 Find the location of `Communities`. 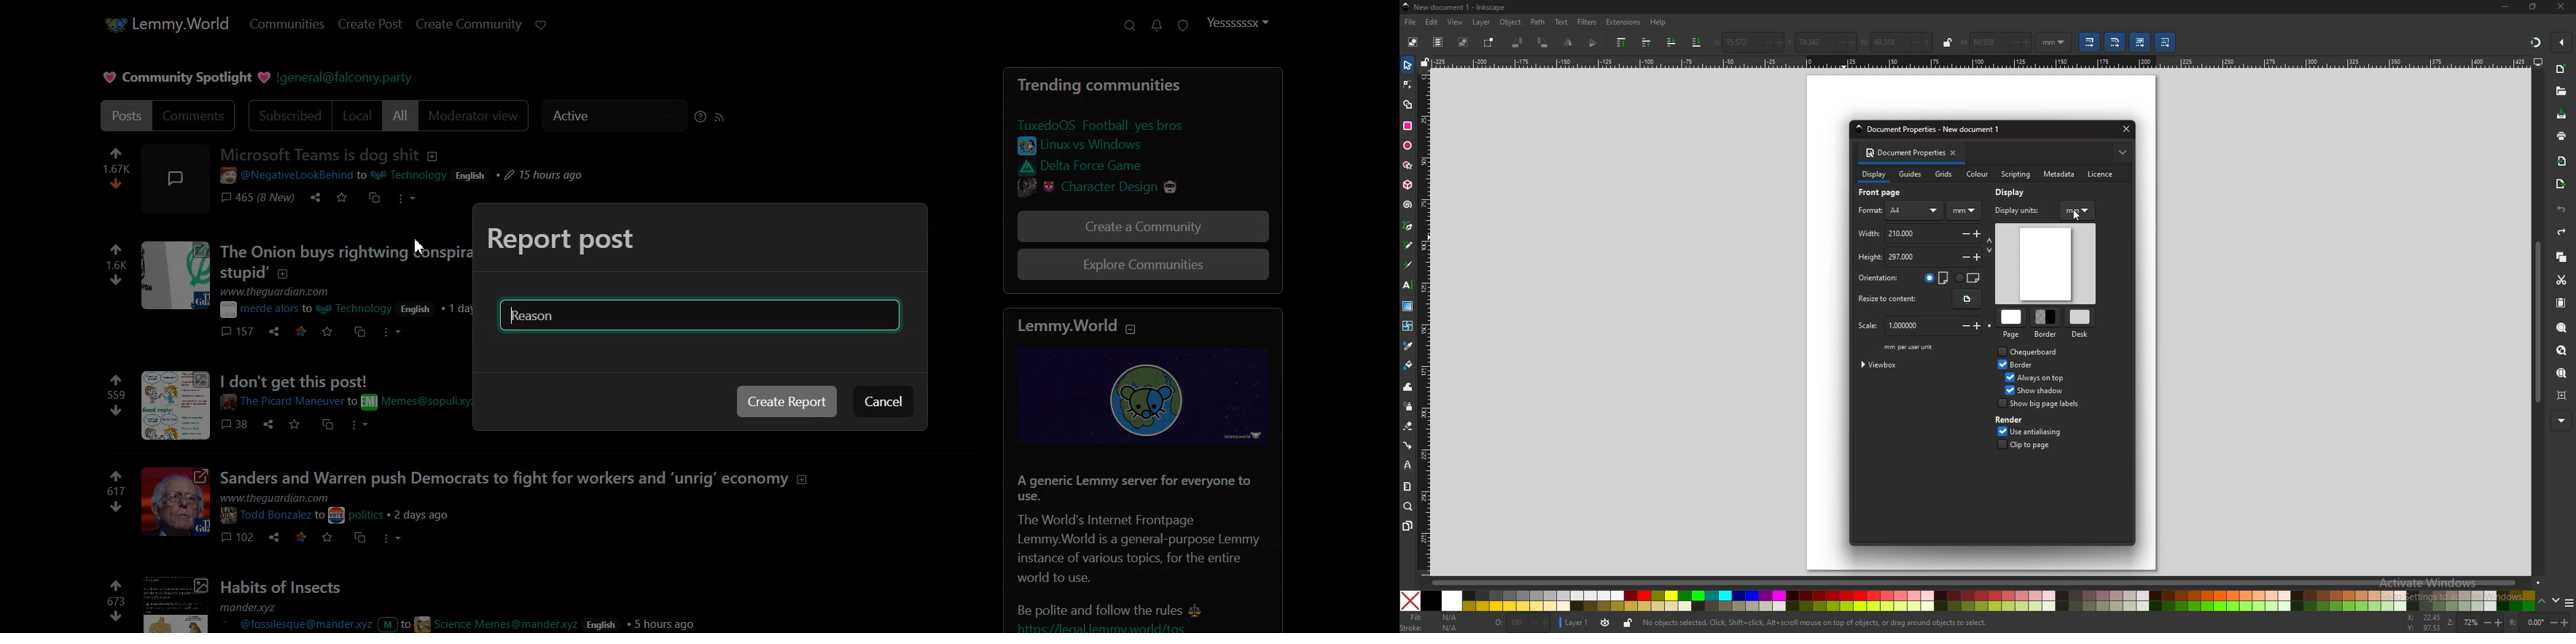

Communities is located at coordinates (287, 23).